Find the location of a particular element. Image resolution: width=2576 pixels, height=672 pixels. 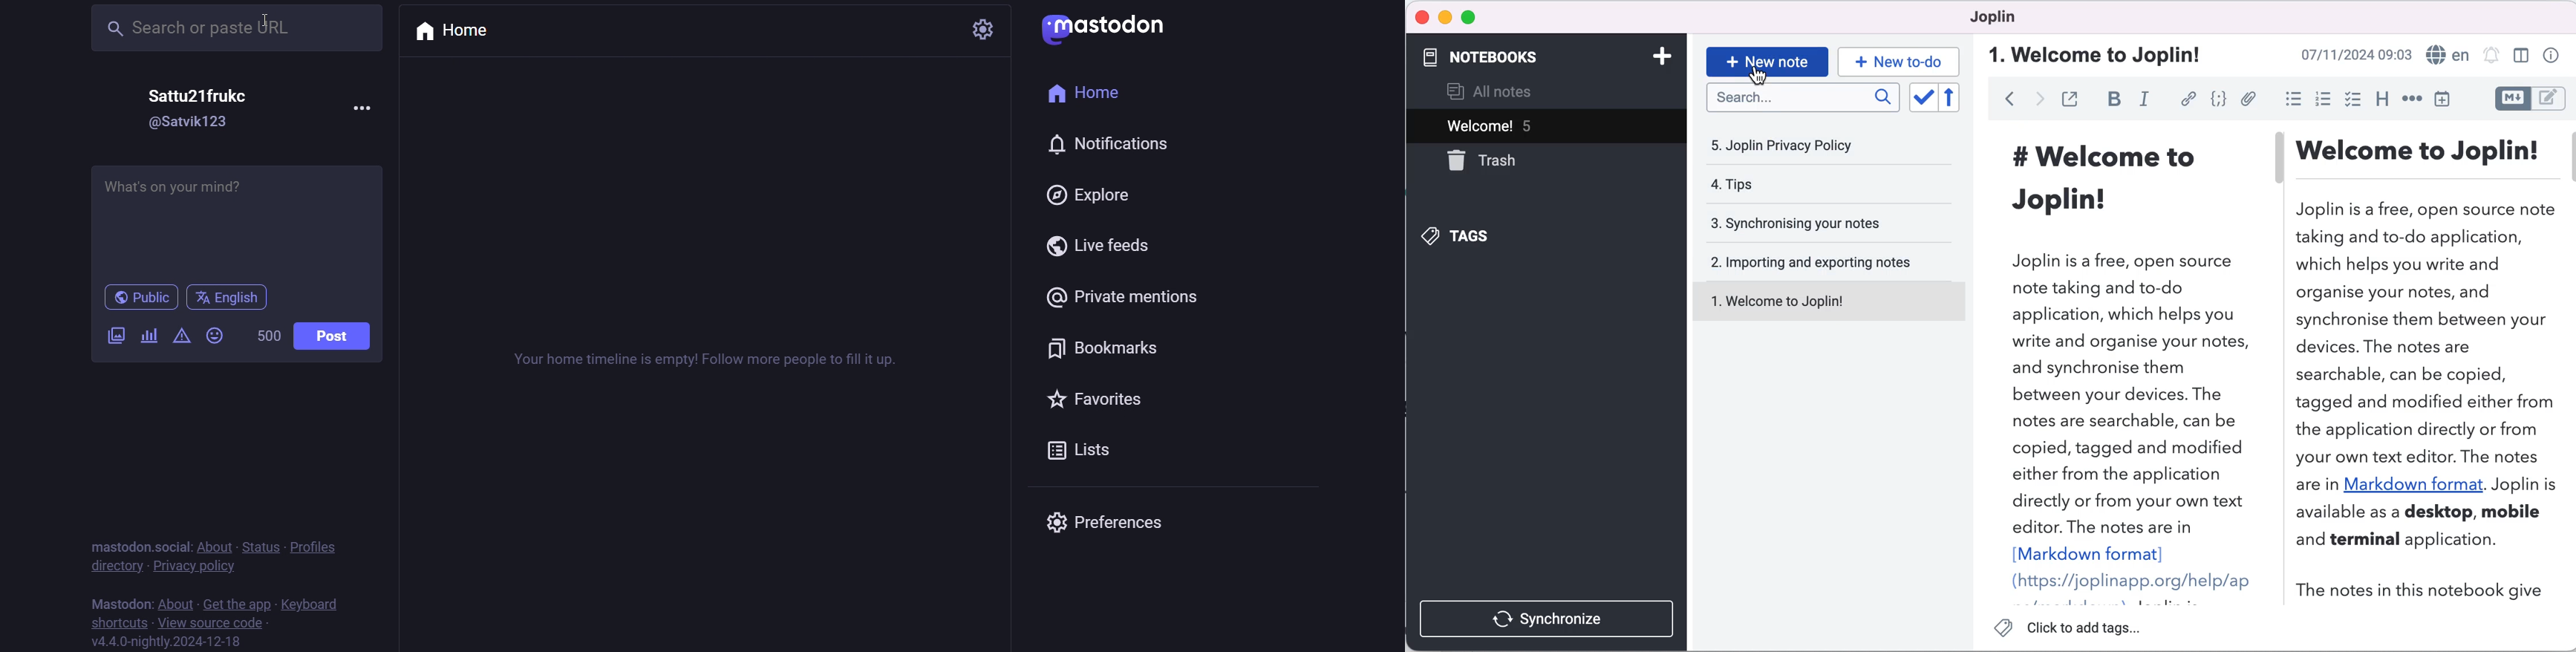

instruction is located at coordinates (707, 368).